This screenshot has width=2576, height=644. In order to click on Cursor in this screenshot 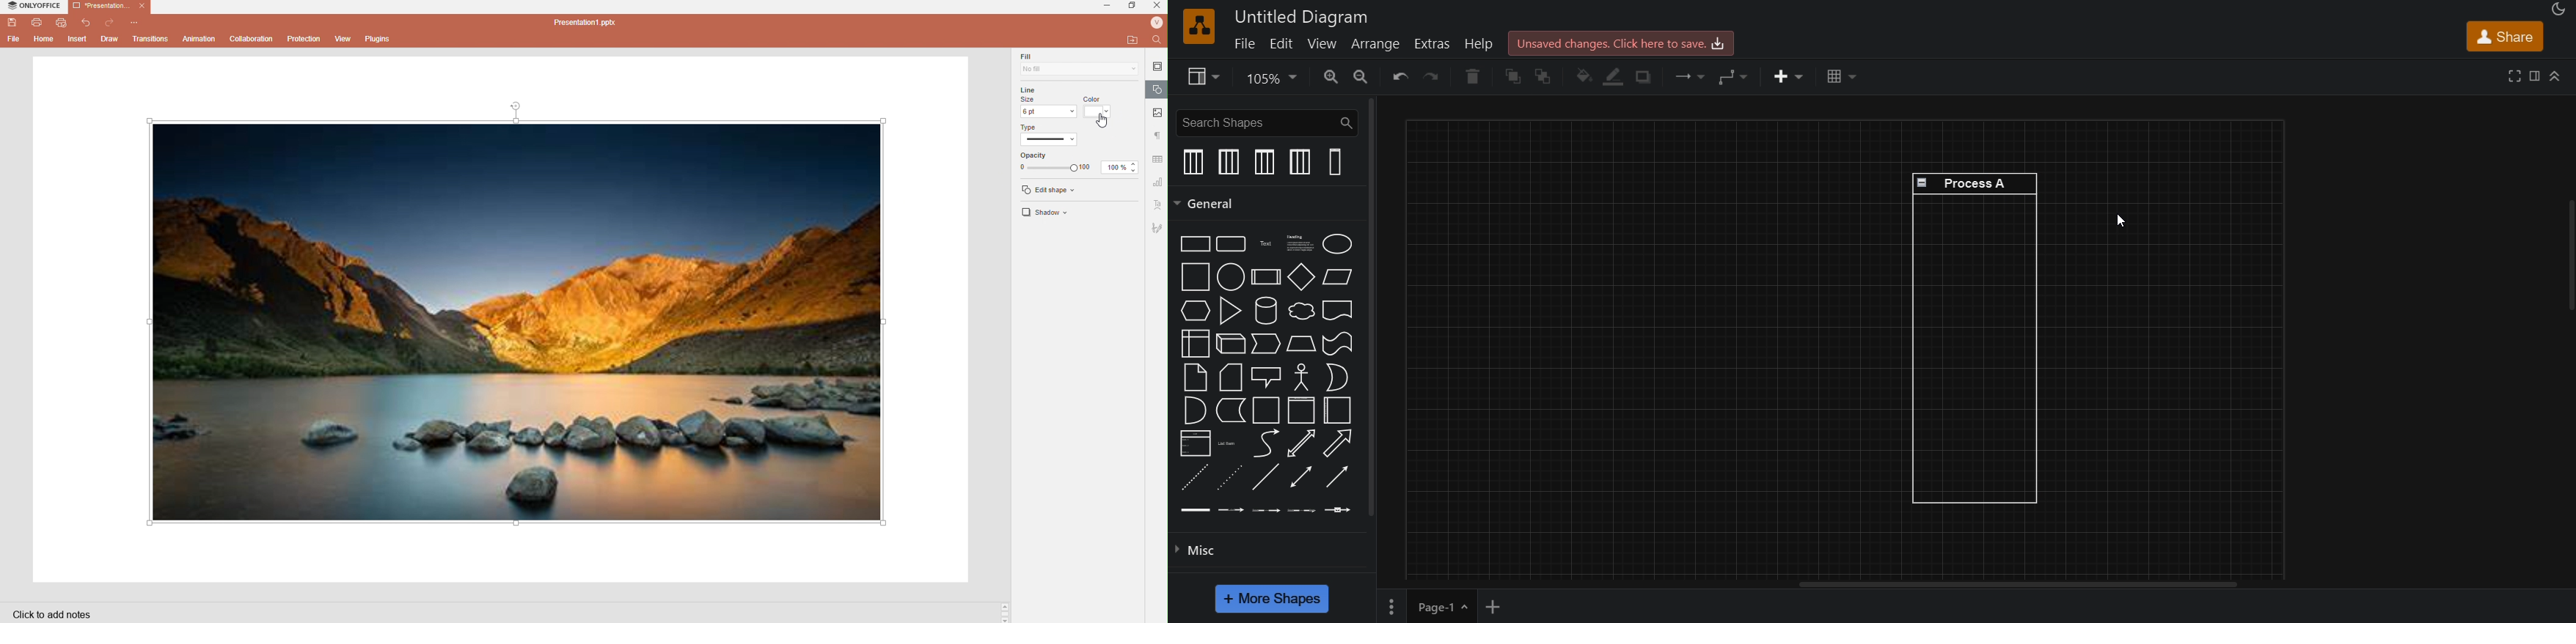, I will do `click(1103, 120)`.